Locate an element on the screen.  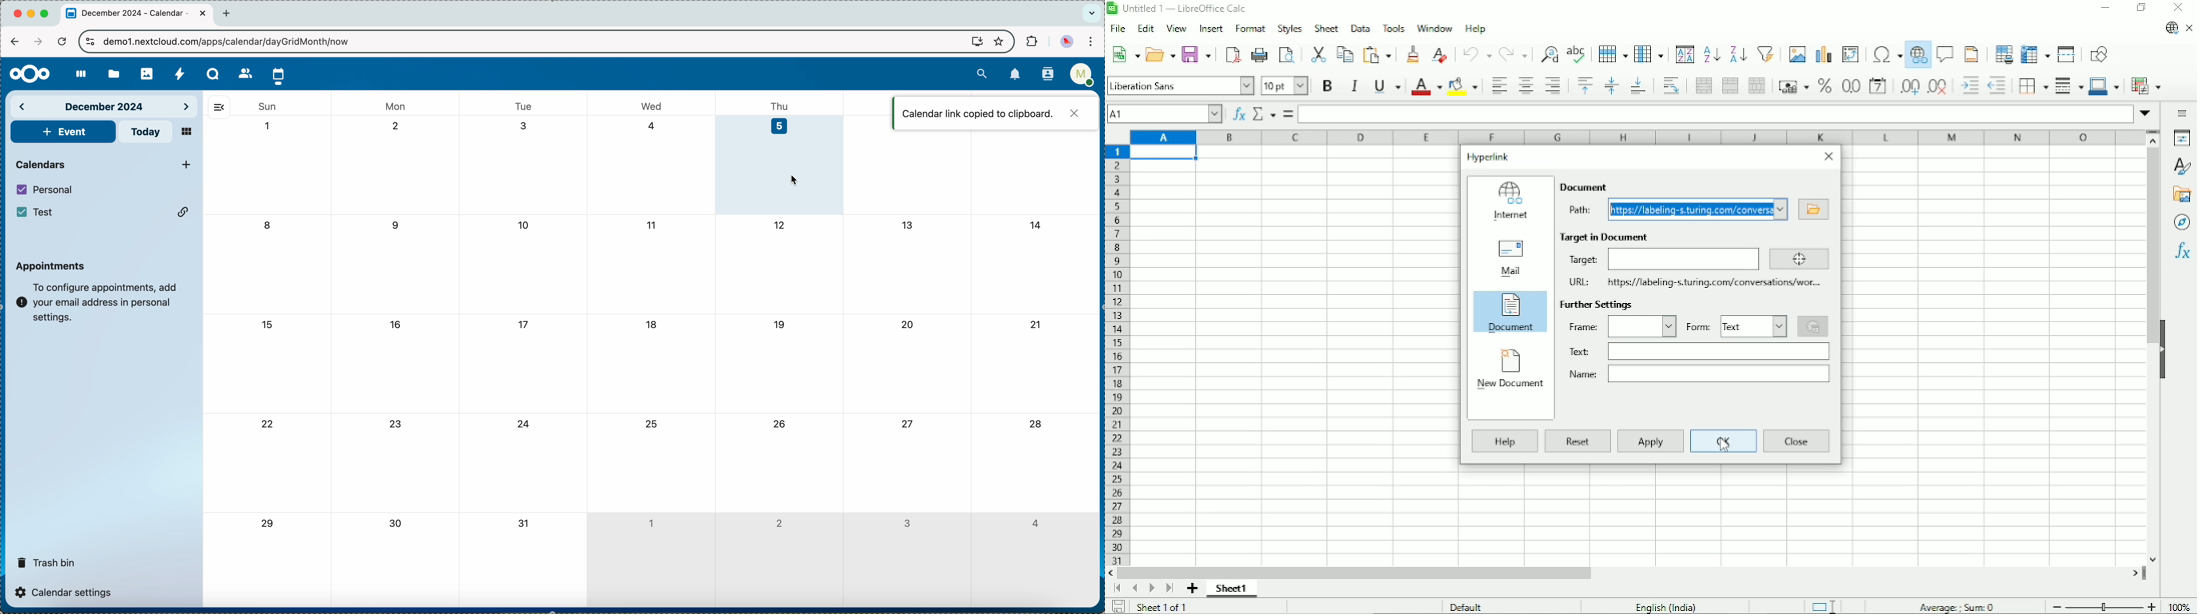
Align center is located at coordinates (1526, 86).